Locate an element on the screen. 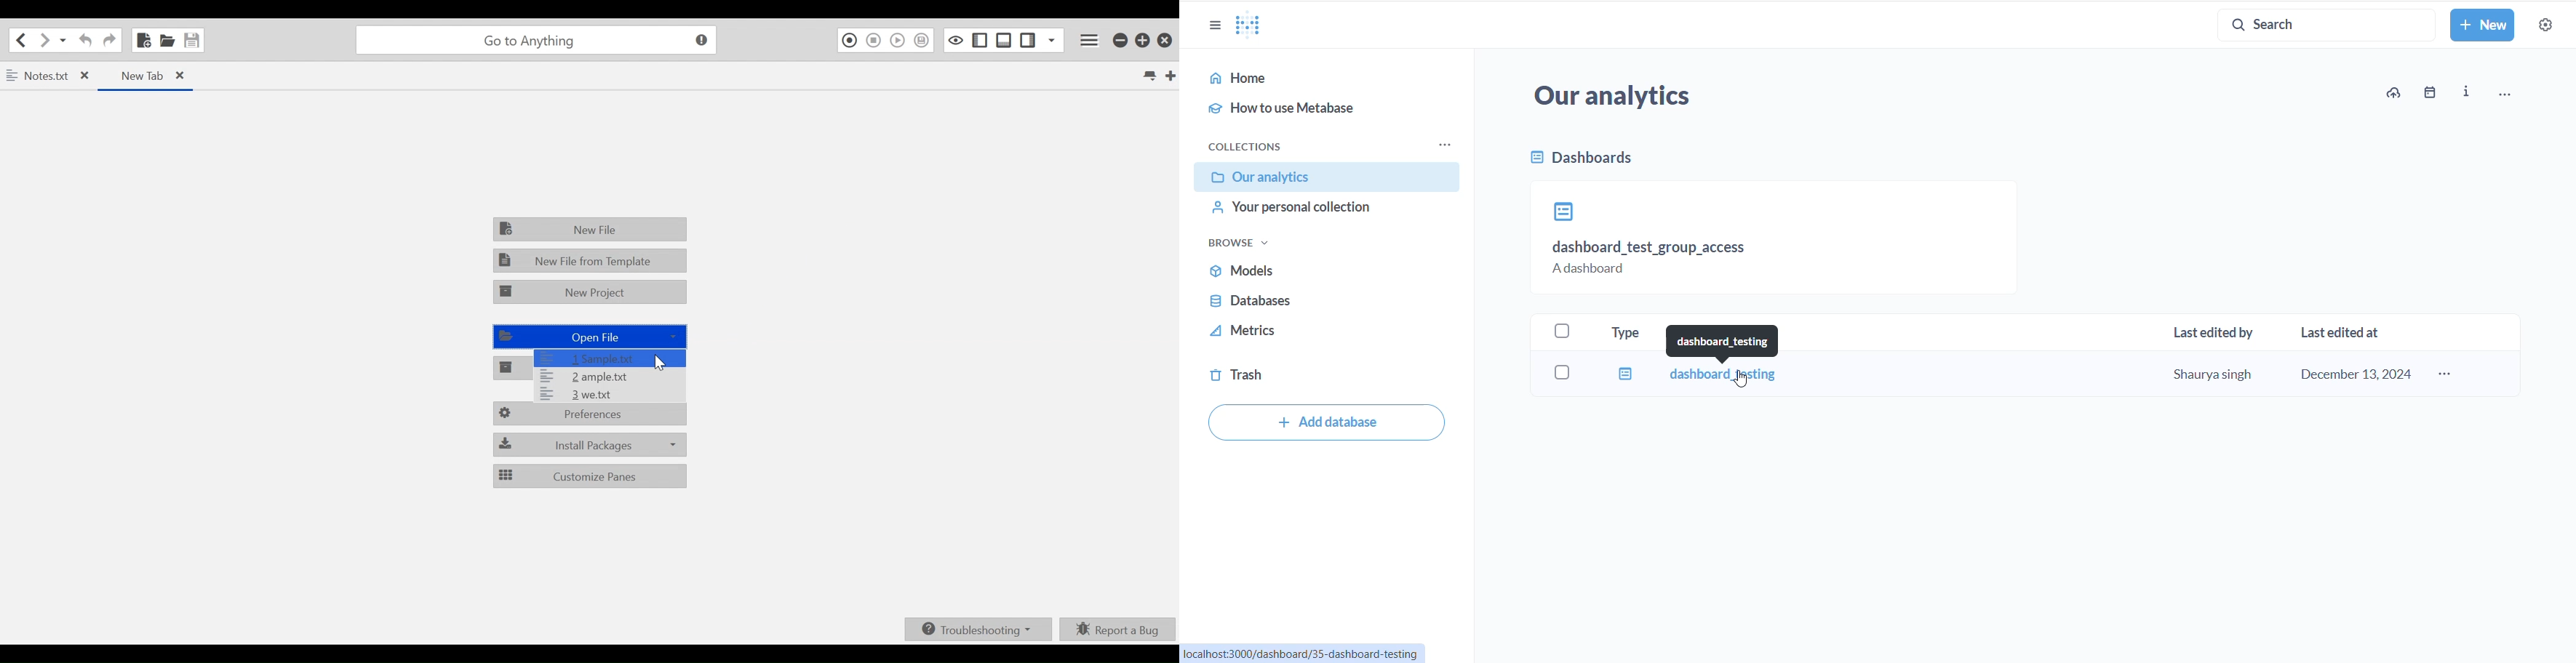 The height and width of the screenshot is (672, 2576). Cursor is located at coordinates (659, 362).